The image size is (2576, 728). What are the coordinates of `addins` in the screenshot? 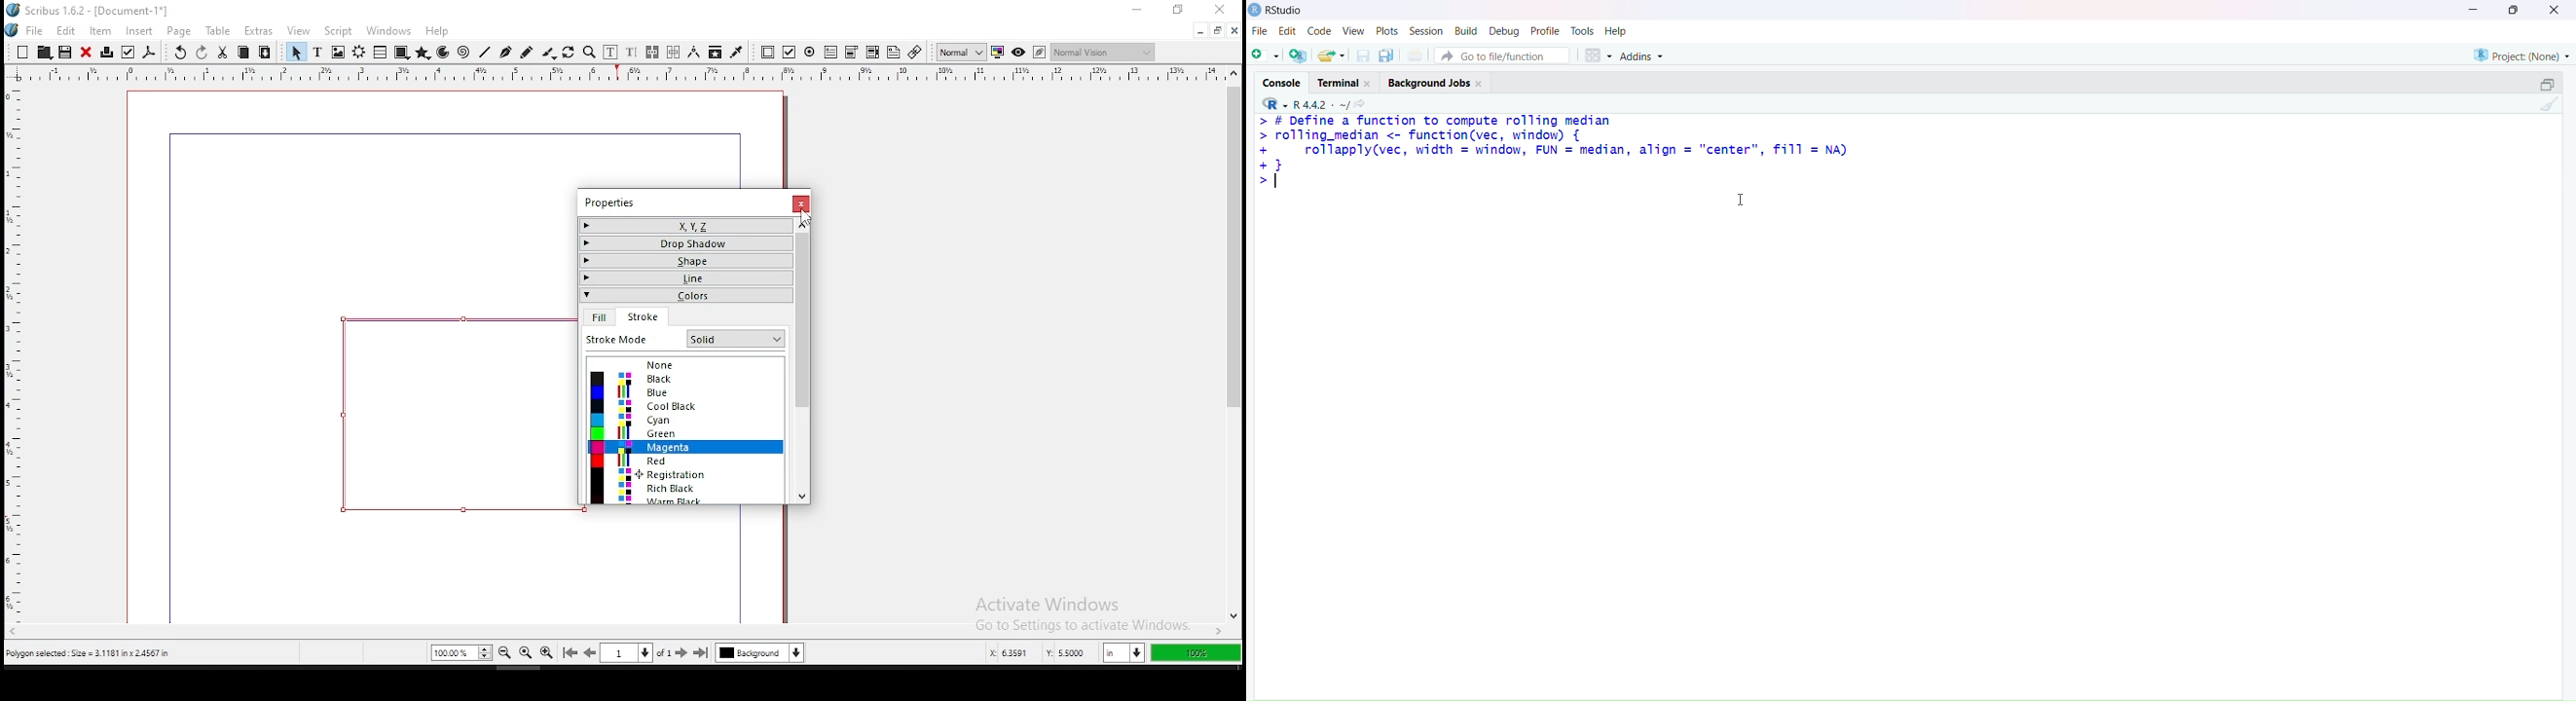 It's located at (1641, 57).